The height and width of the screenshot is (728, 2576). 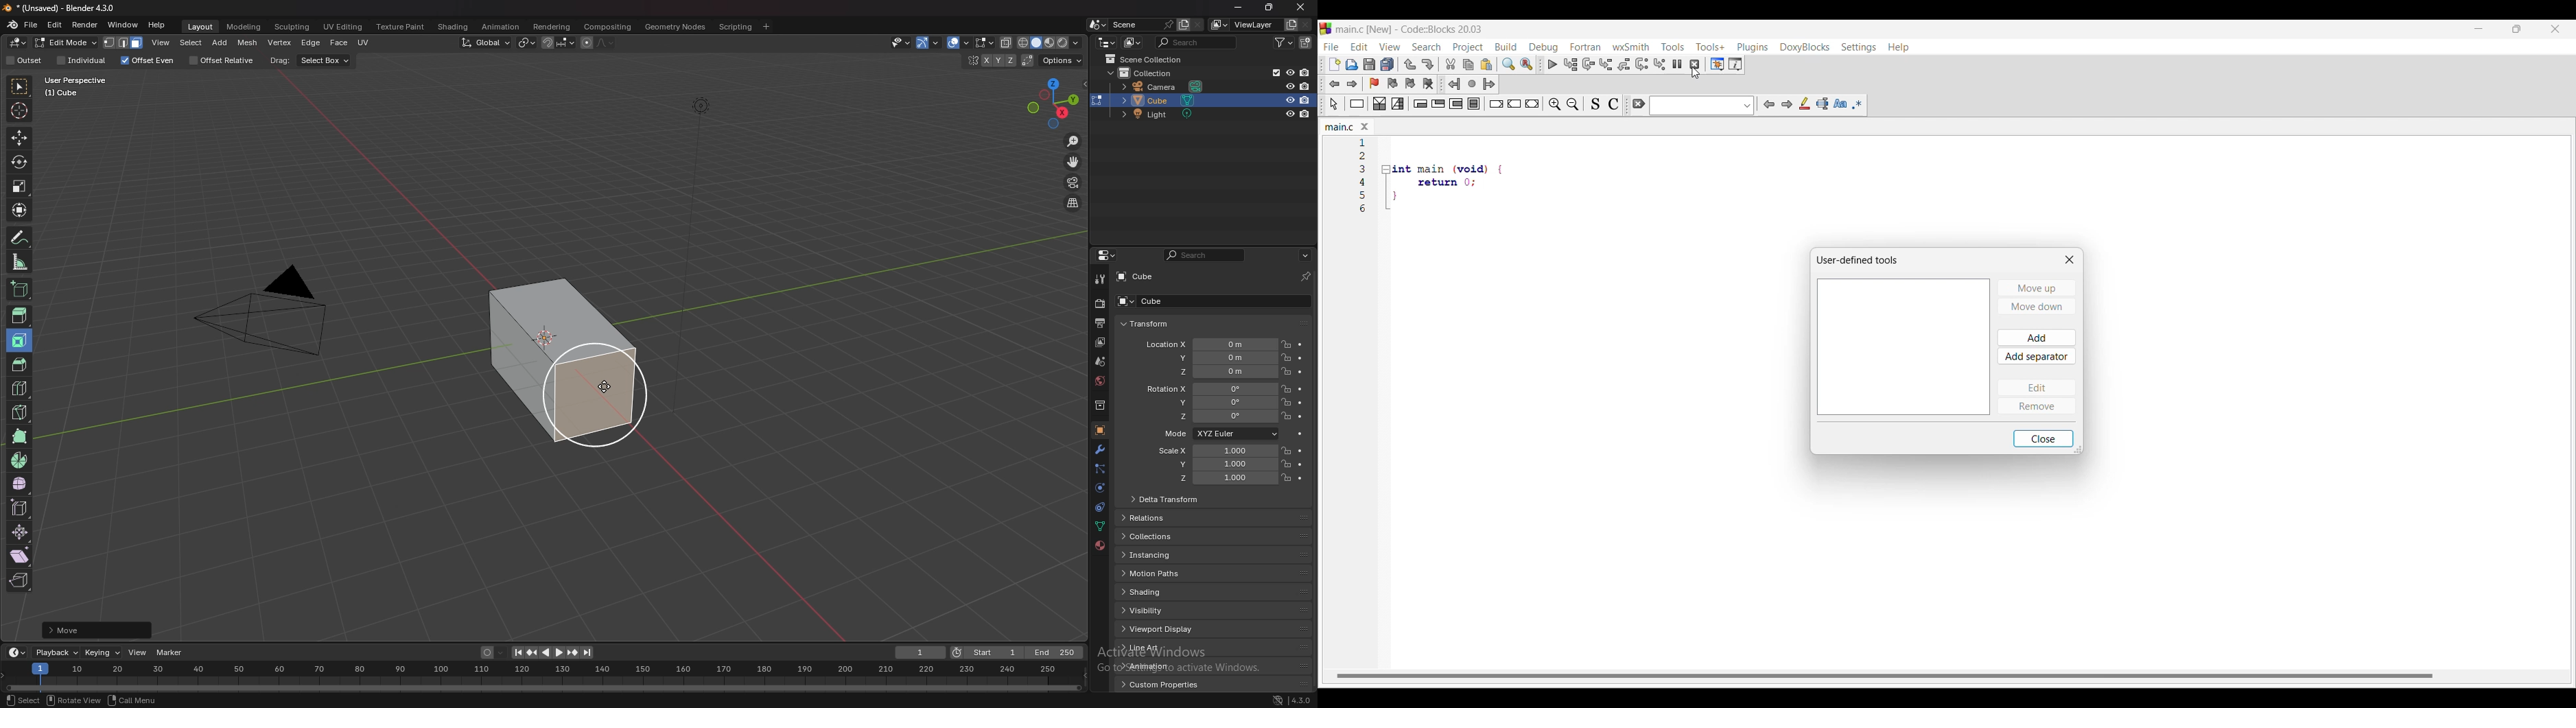 What do you see at coordinates (1051, 43) in the screenshot?
I see `viewport shading` at bounding box center [1051, 43].